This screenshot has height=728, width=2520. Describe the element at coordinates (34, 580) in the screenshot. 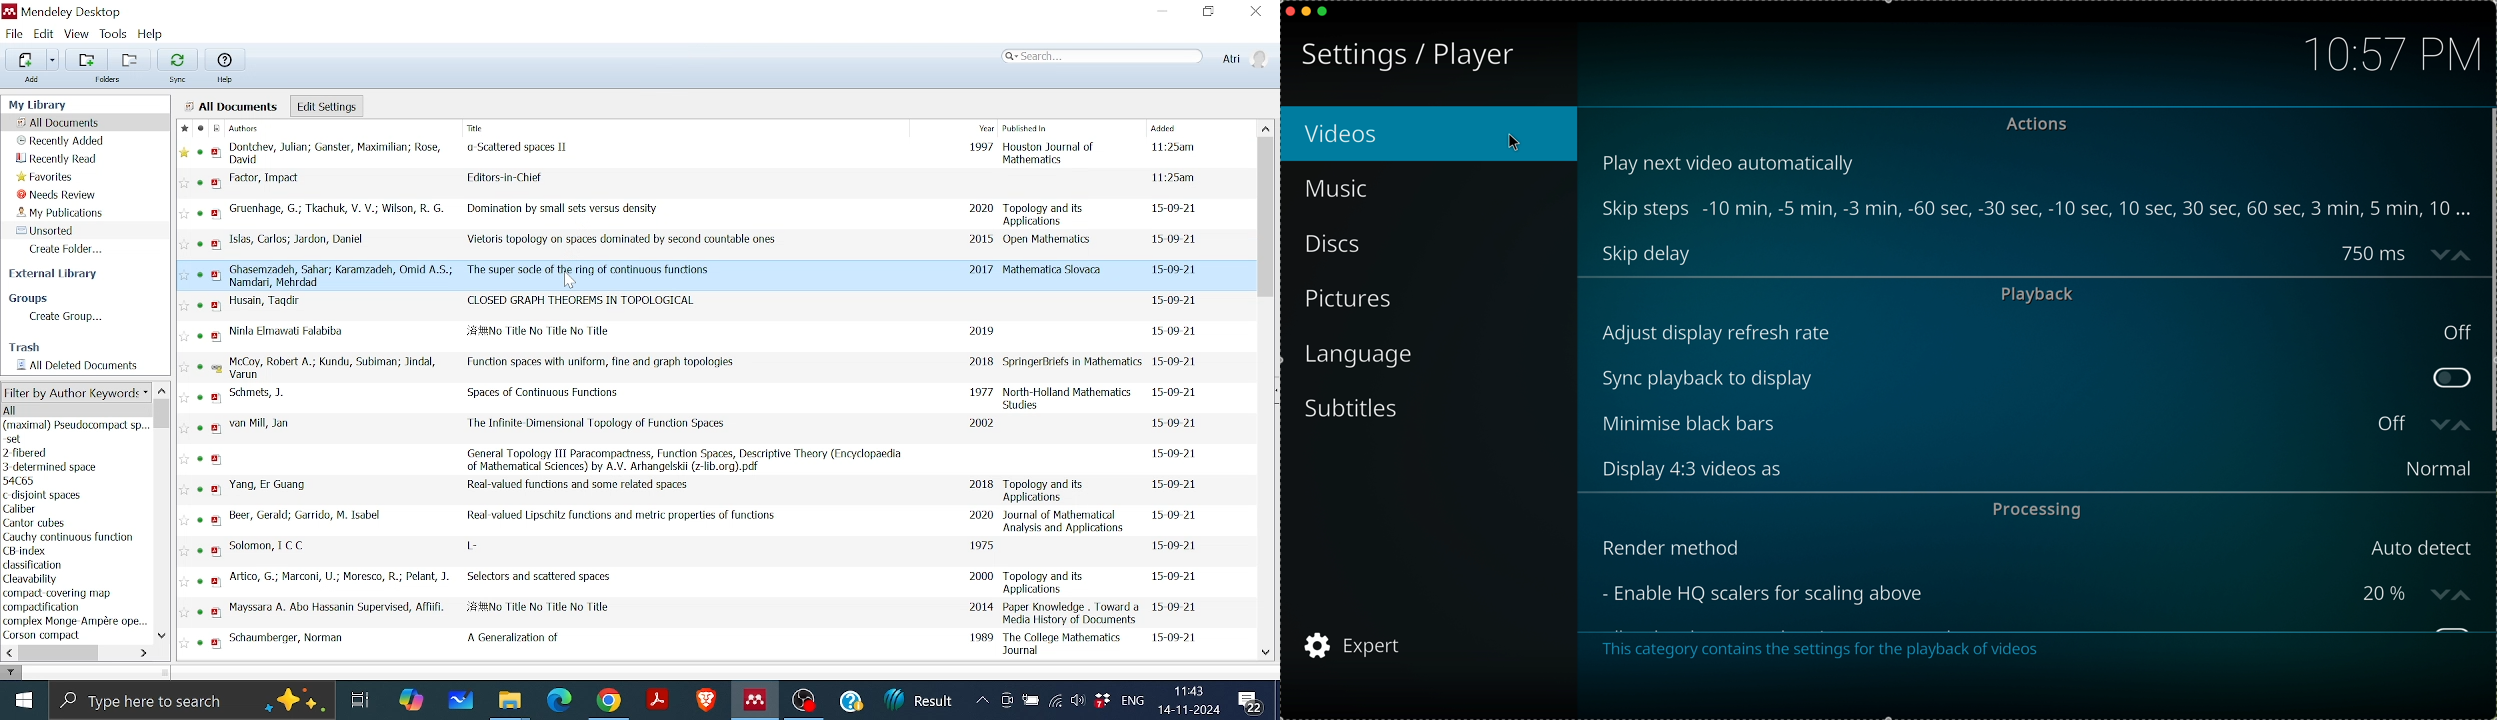

I see `Cleavability` at that location.